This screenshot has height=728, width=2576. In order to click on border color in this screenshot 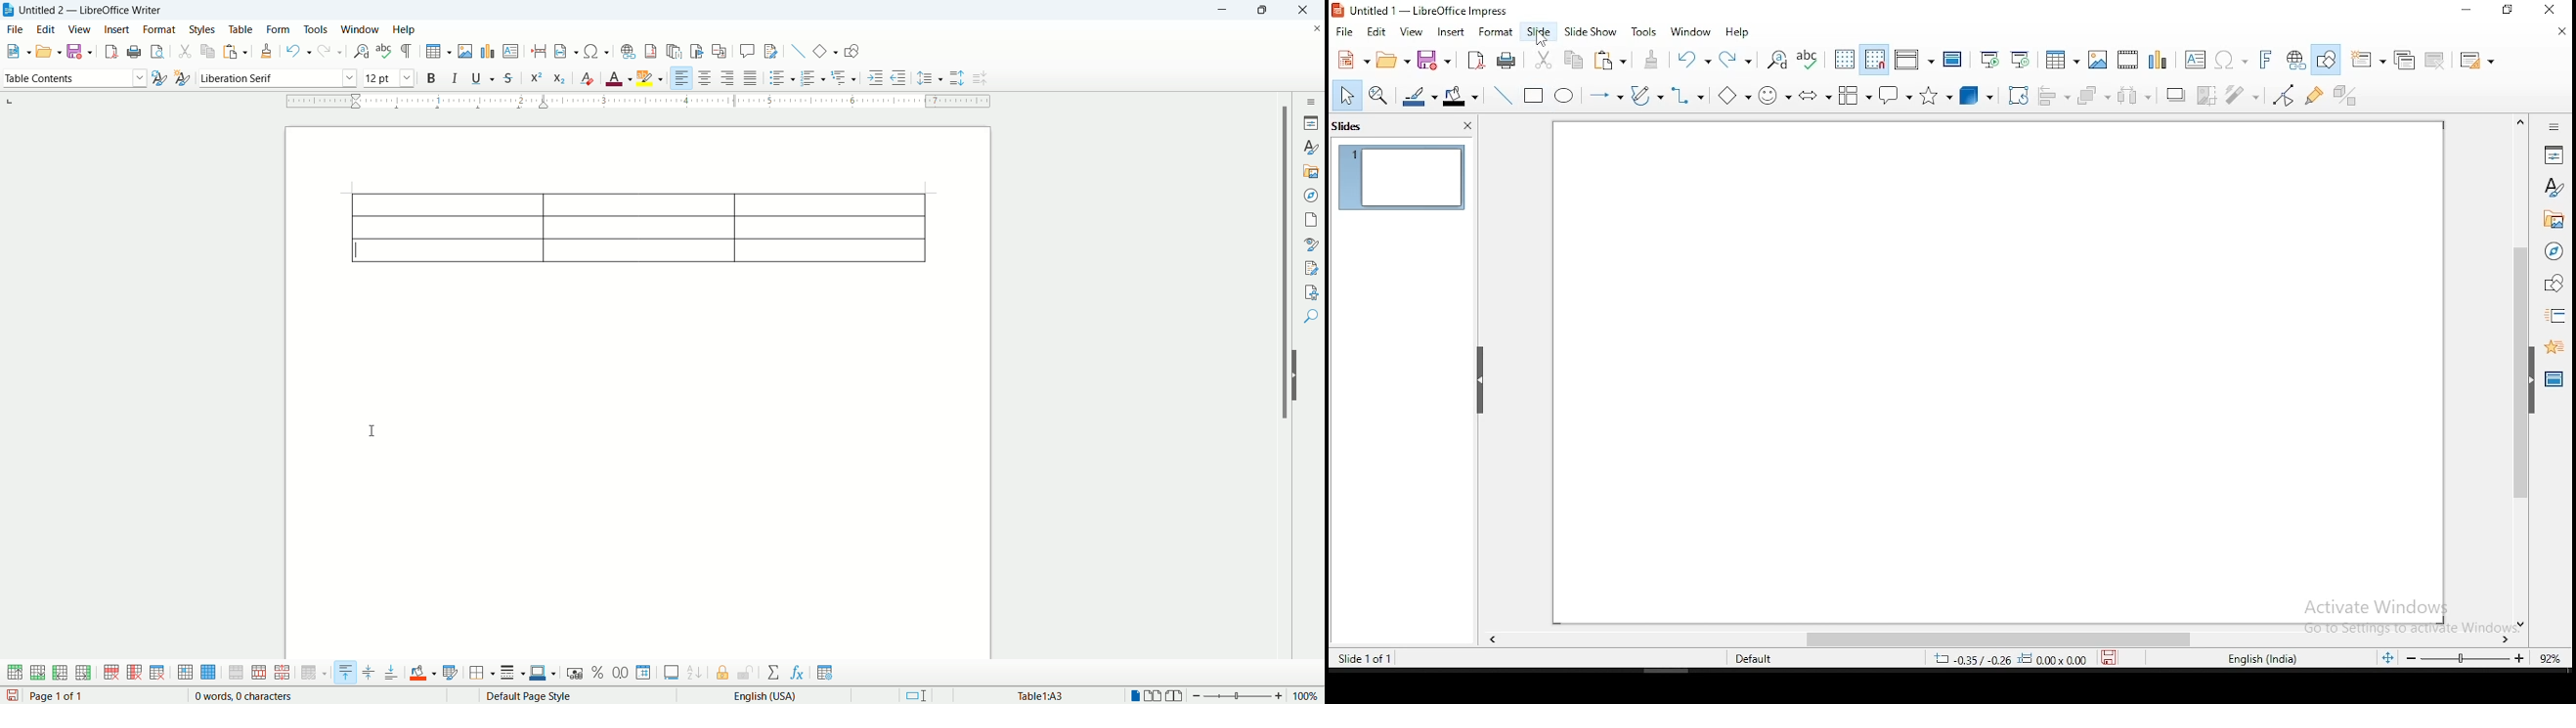, I will do `click(543, 674)`.